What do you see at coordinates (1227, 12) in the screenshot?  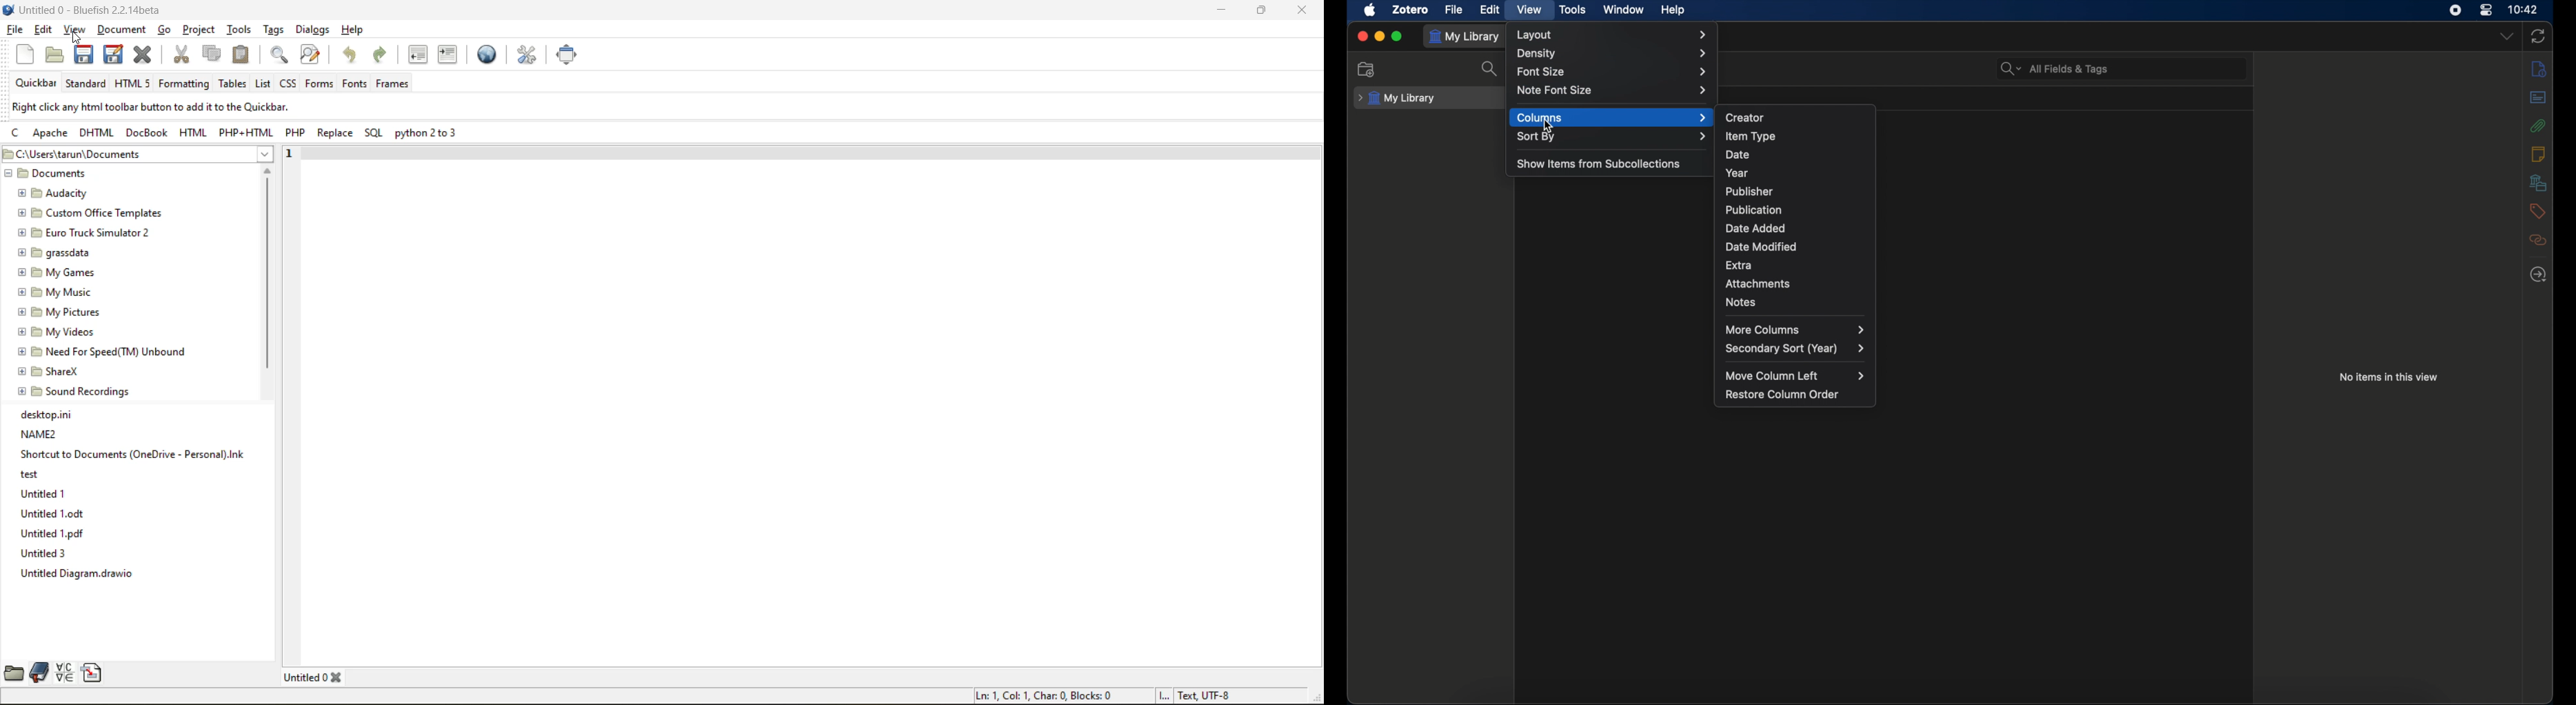 I see `minimize` at bounding box center [1227, 12].